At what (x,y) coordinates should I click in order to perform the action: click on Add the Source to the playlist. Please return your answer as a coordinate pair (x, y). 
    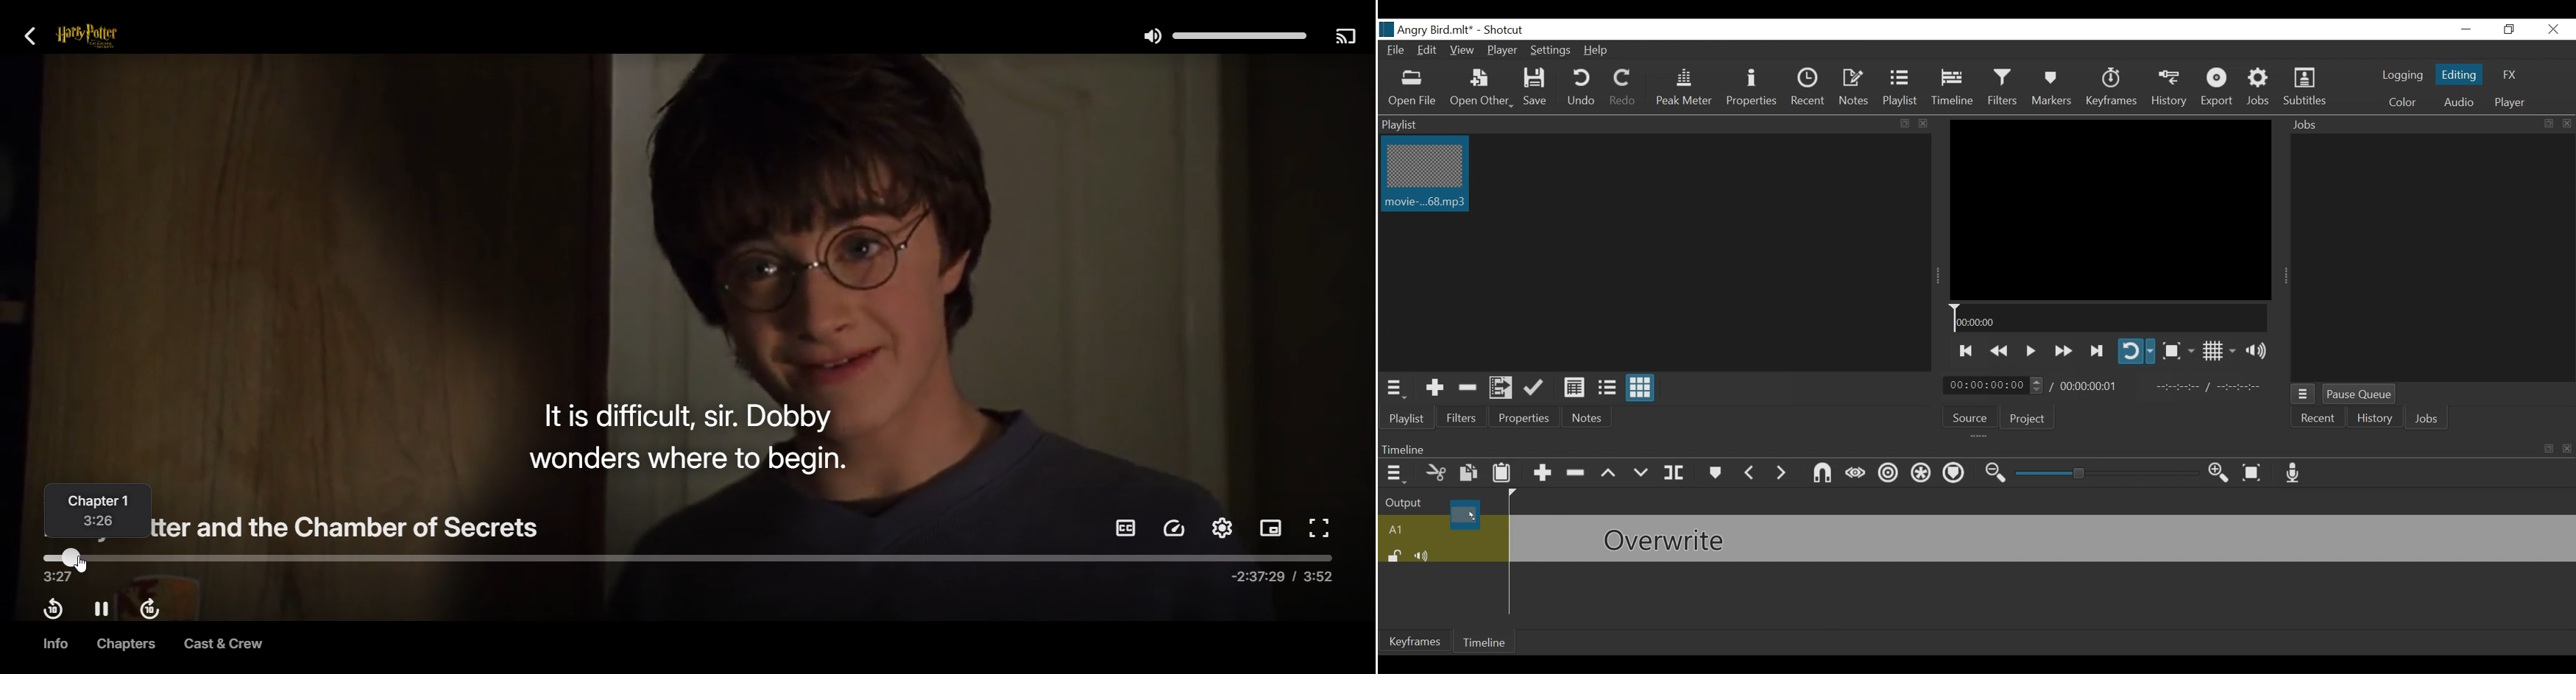
    Looking at the image, I should click on (1435, 388).